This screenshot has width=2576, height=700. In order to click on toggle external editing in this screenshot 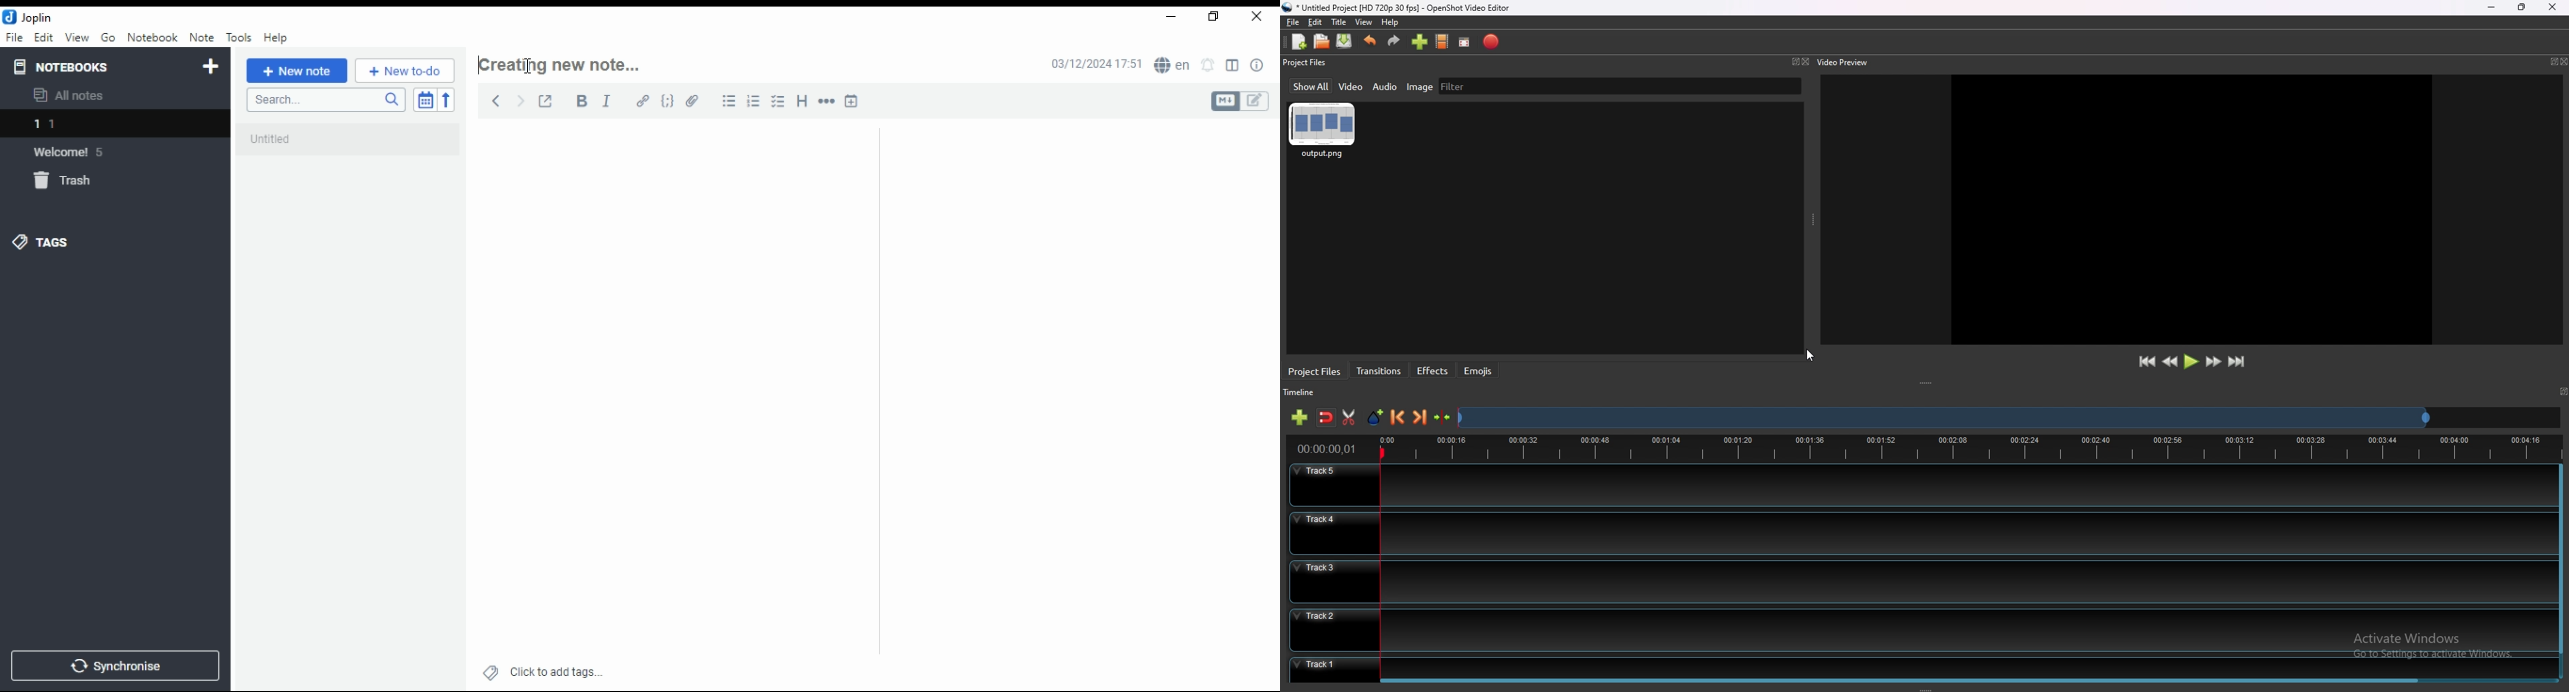, I will do `click(545, 101)`.